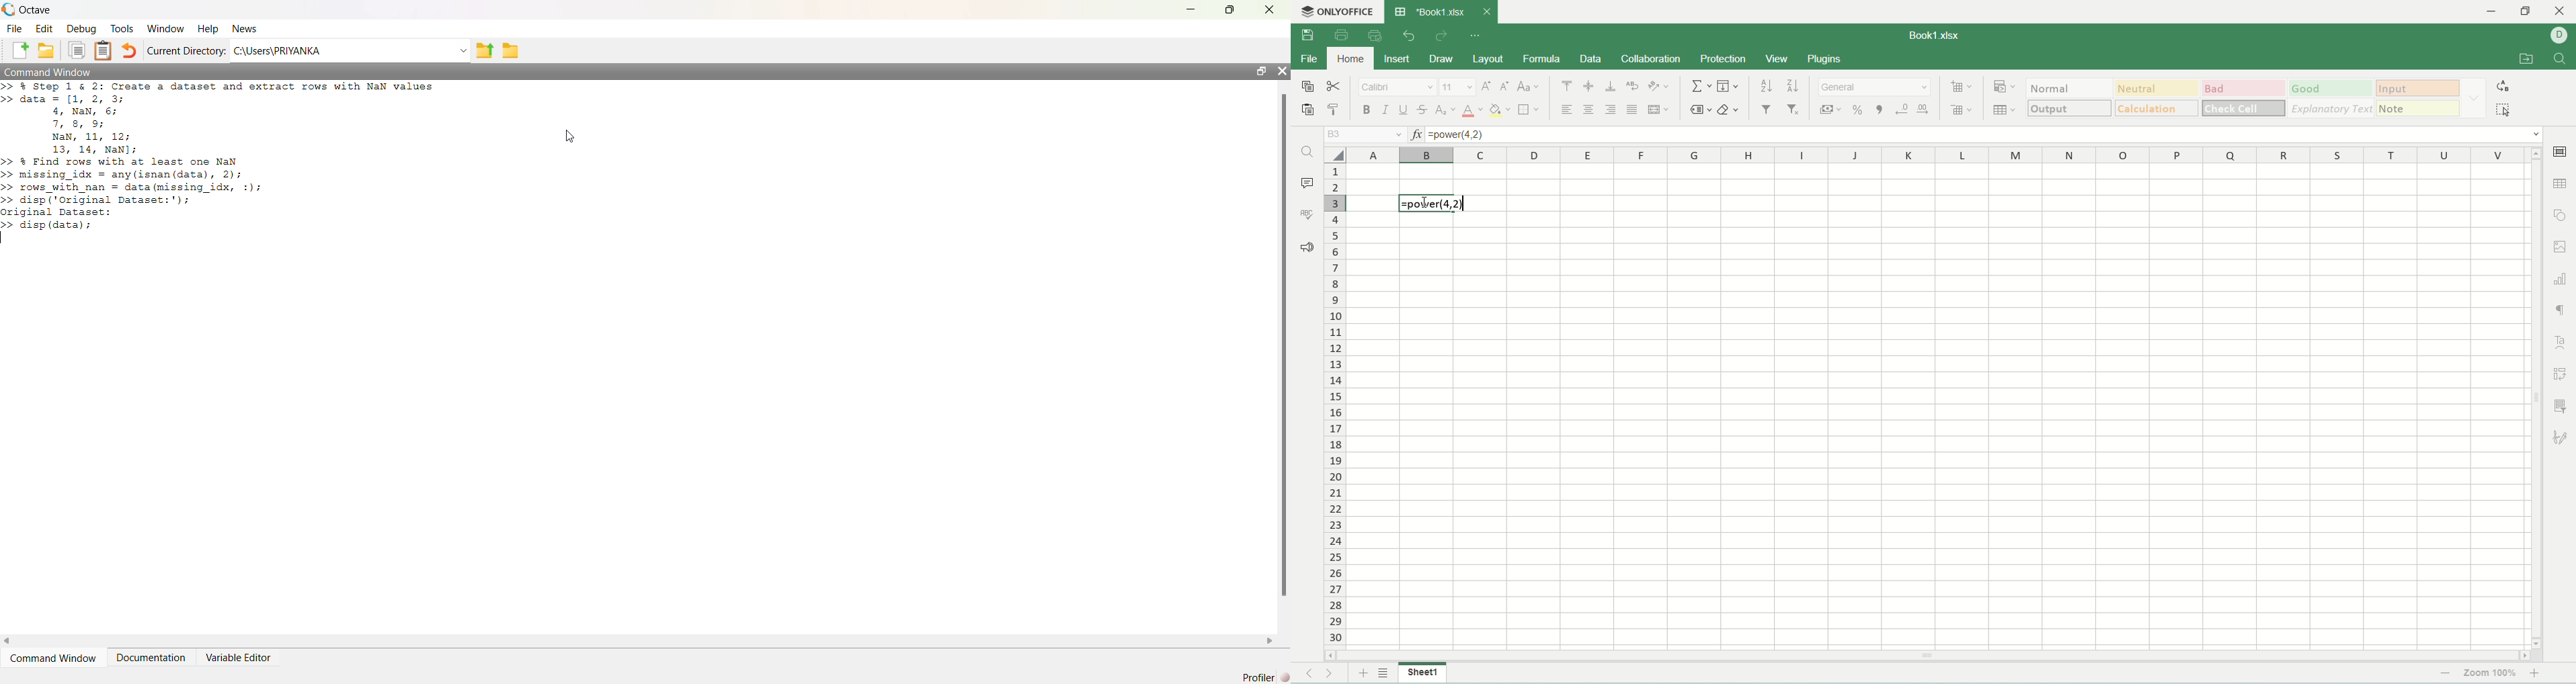  What do you see at coordinates (1397, 60) in the screenshot?
I see `insert` at bounding box center [1397, 60].